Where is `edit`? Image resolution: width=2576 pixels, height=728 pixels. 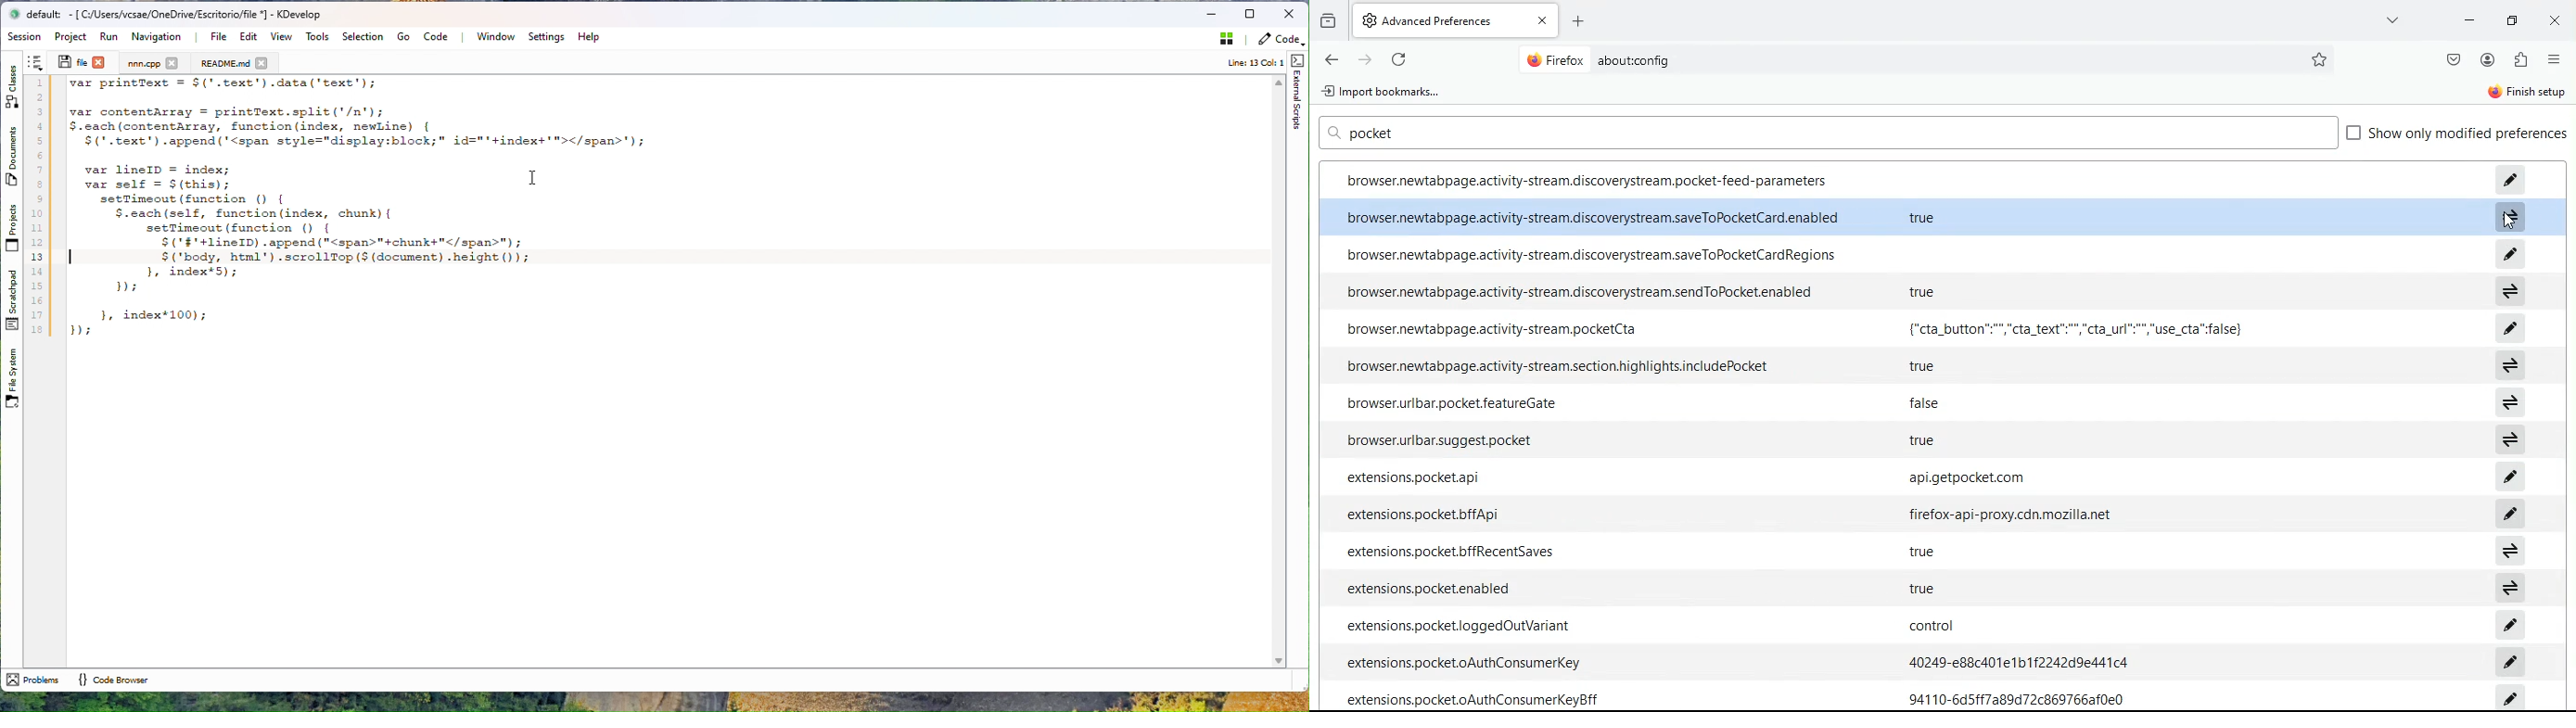
edit is located at coordinates (2510, 477).